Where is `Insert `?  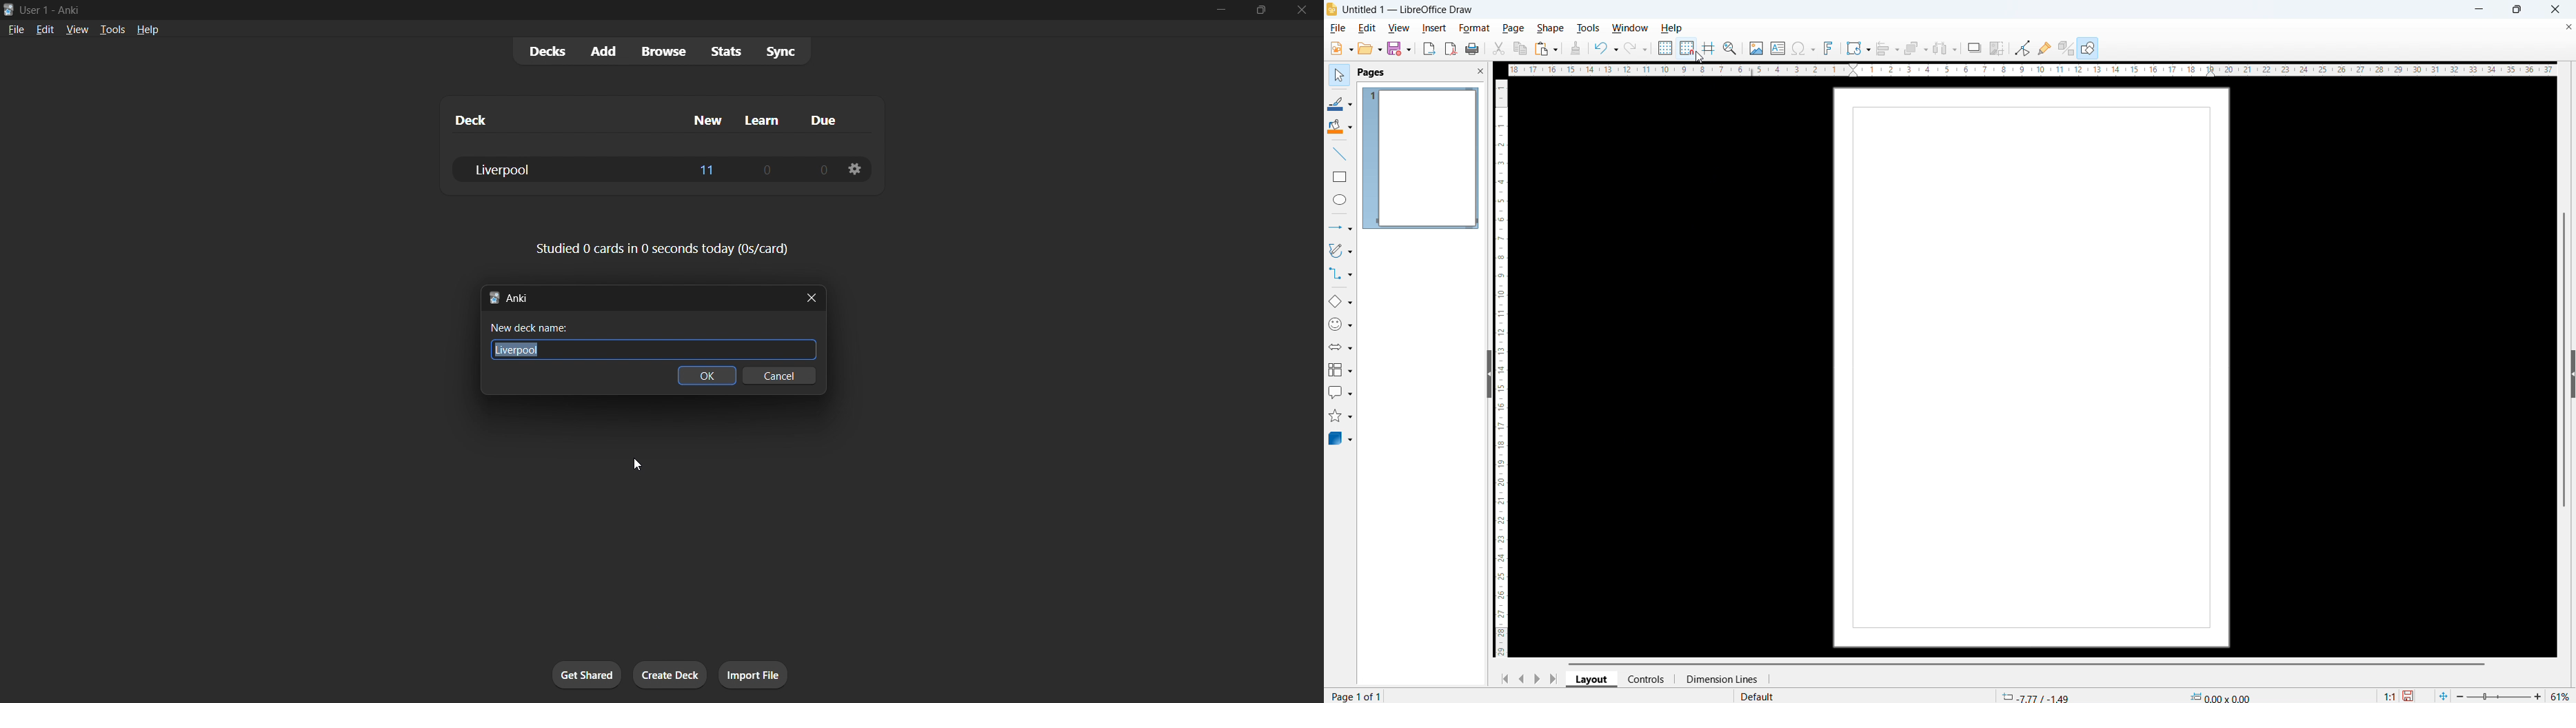
Insert  is located at coordinates (1434, 29).